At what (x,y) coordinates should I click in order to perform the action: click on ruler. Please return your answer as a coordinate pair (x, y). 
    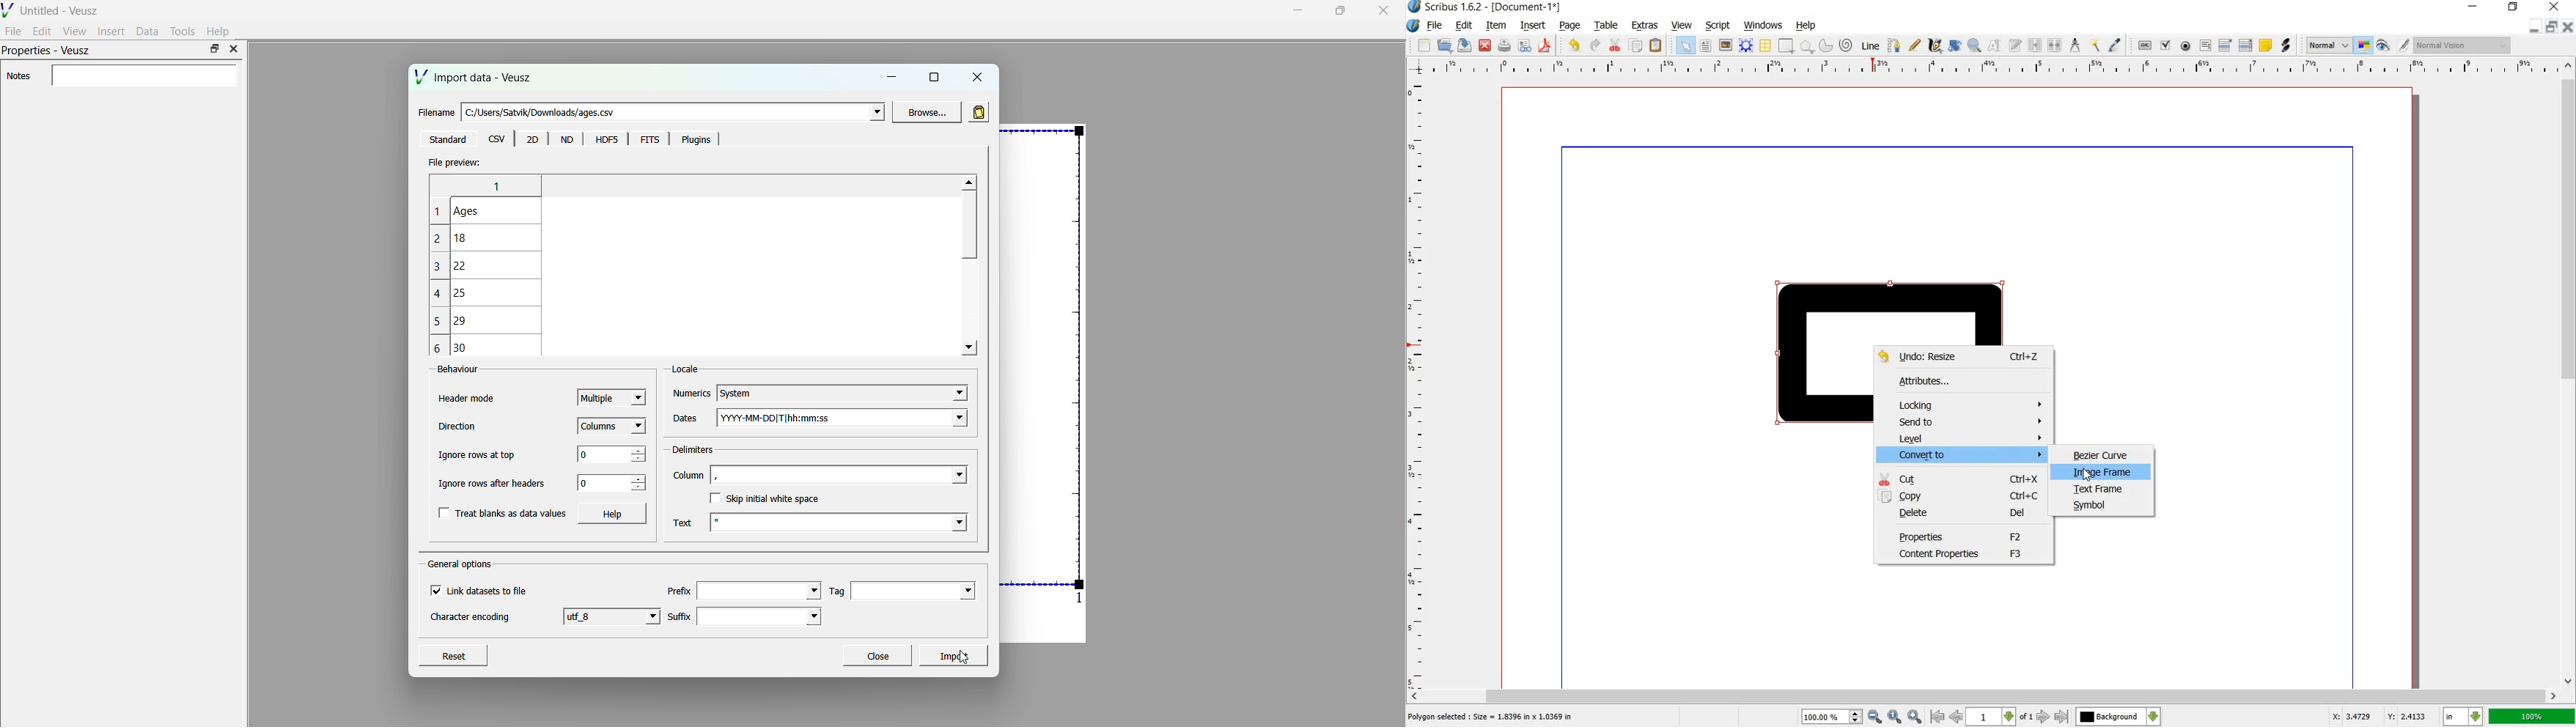
    Looking at the image, I should click on (1422, 383).